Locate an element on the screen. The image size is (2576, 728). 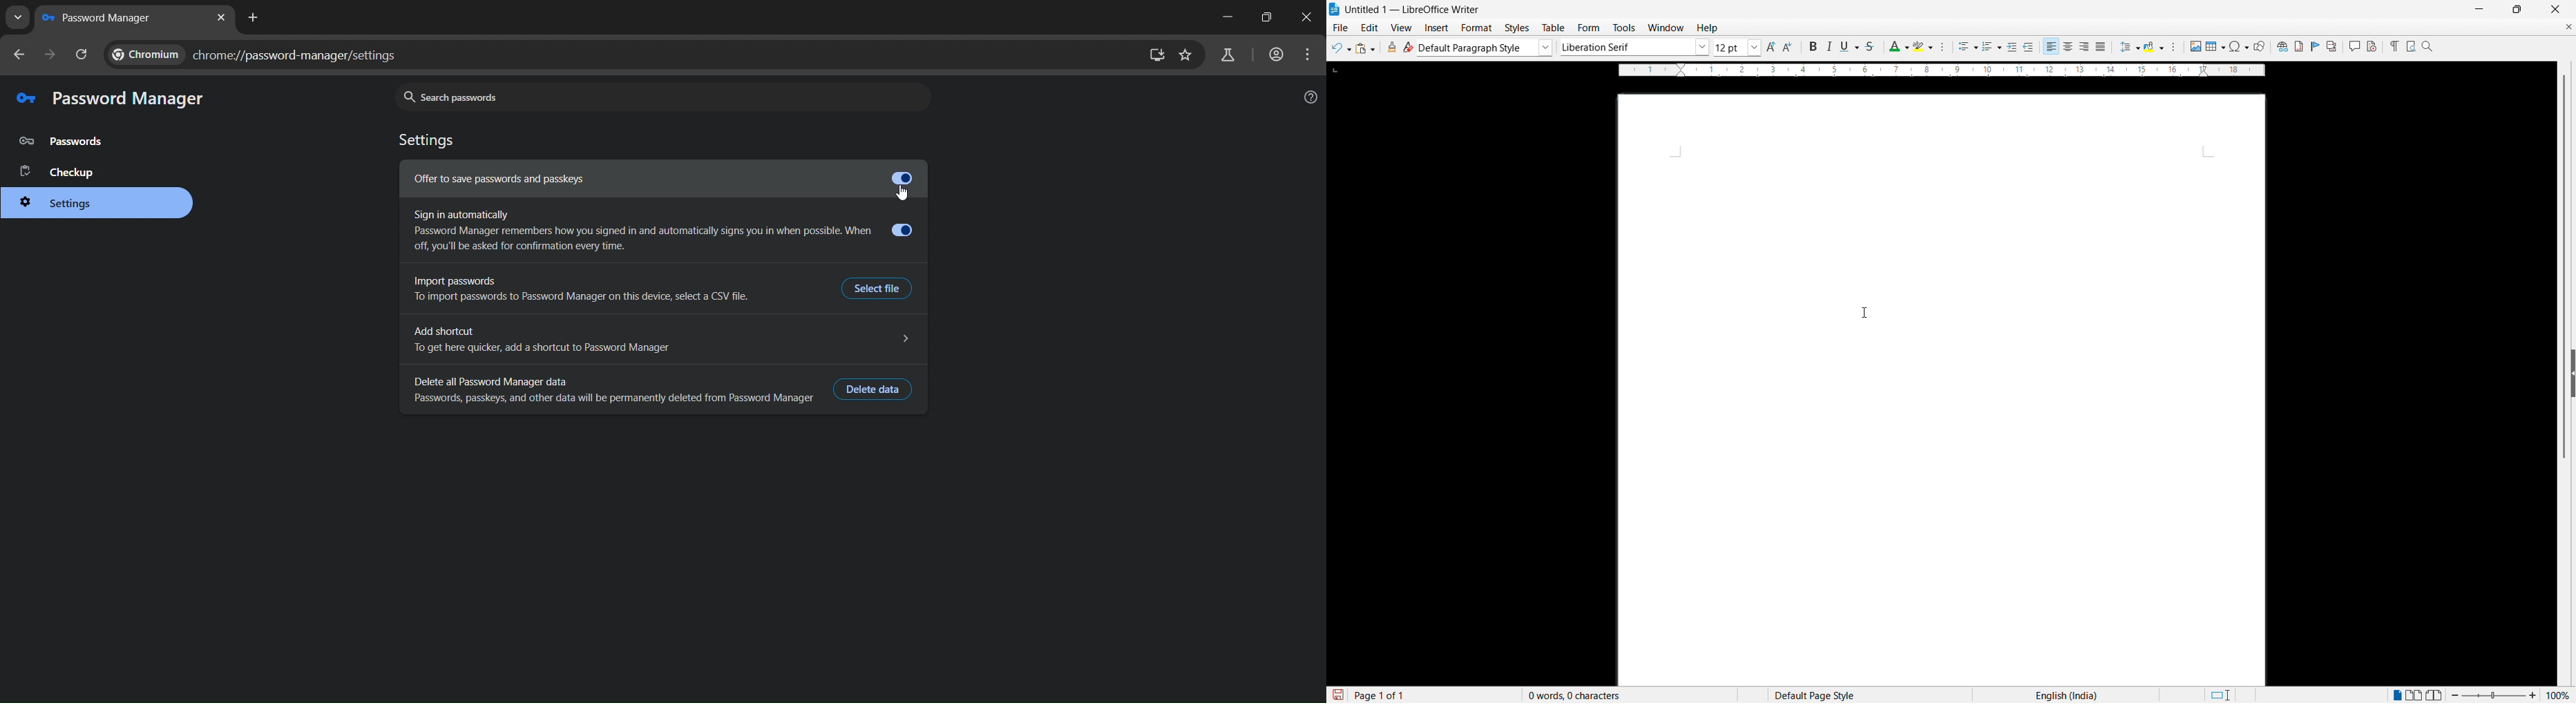
Insert bookmark  is located at coordinates (2316, 46).